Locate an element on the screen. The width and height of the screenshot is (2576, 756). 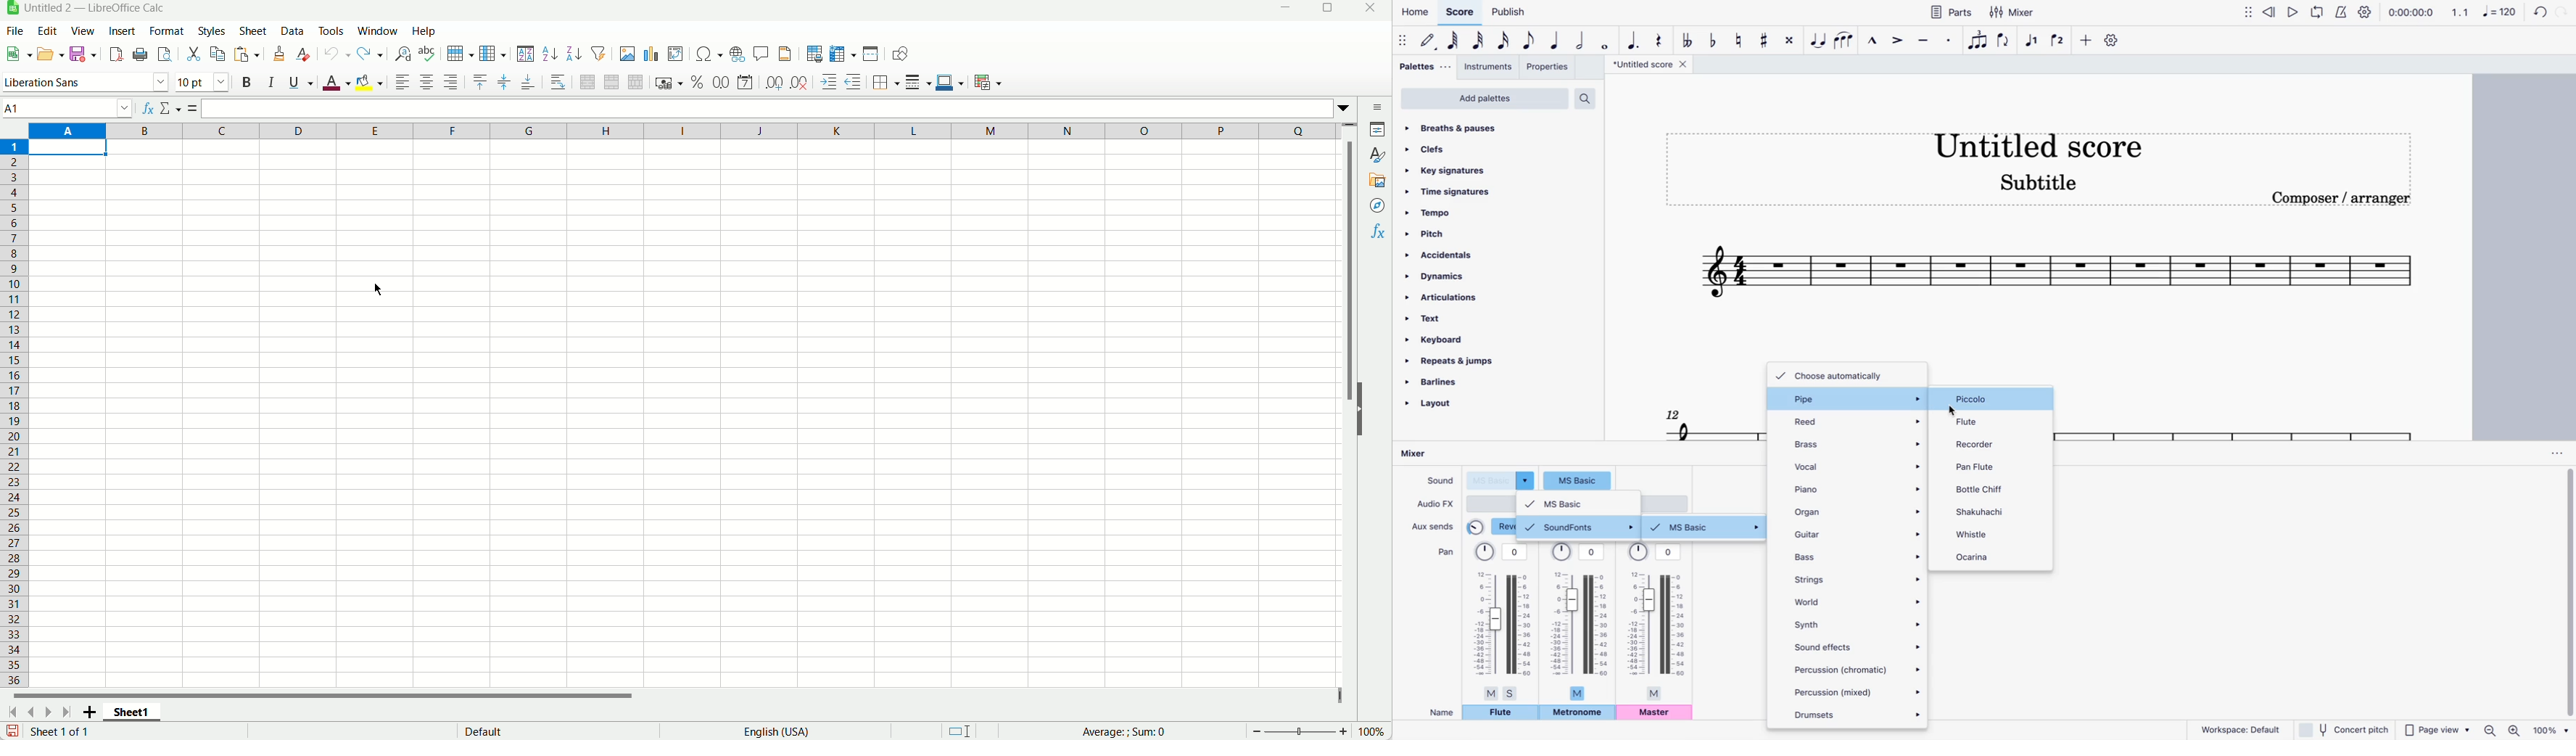
Select function is located at coordinates (172, 107).